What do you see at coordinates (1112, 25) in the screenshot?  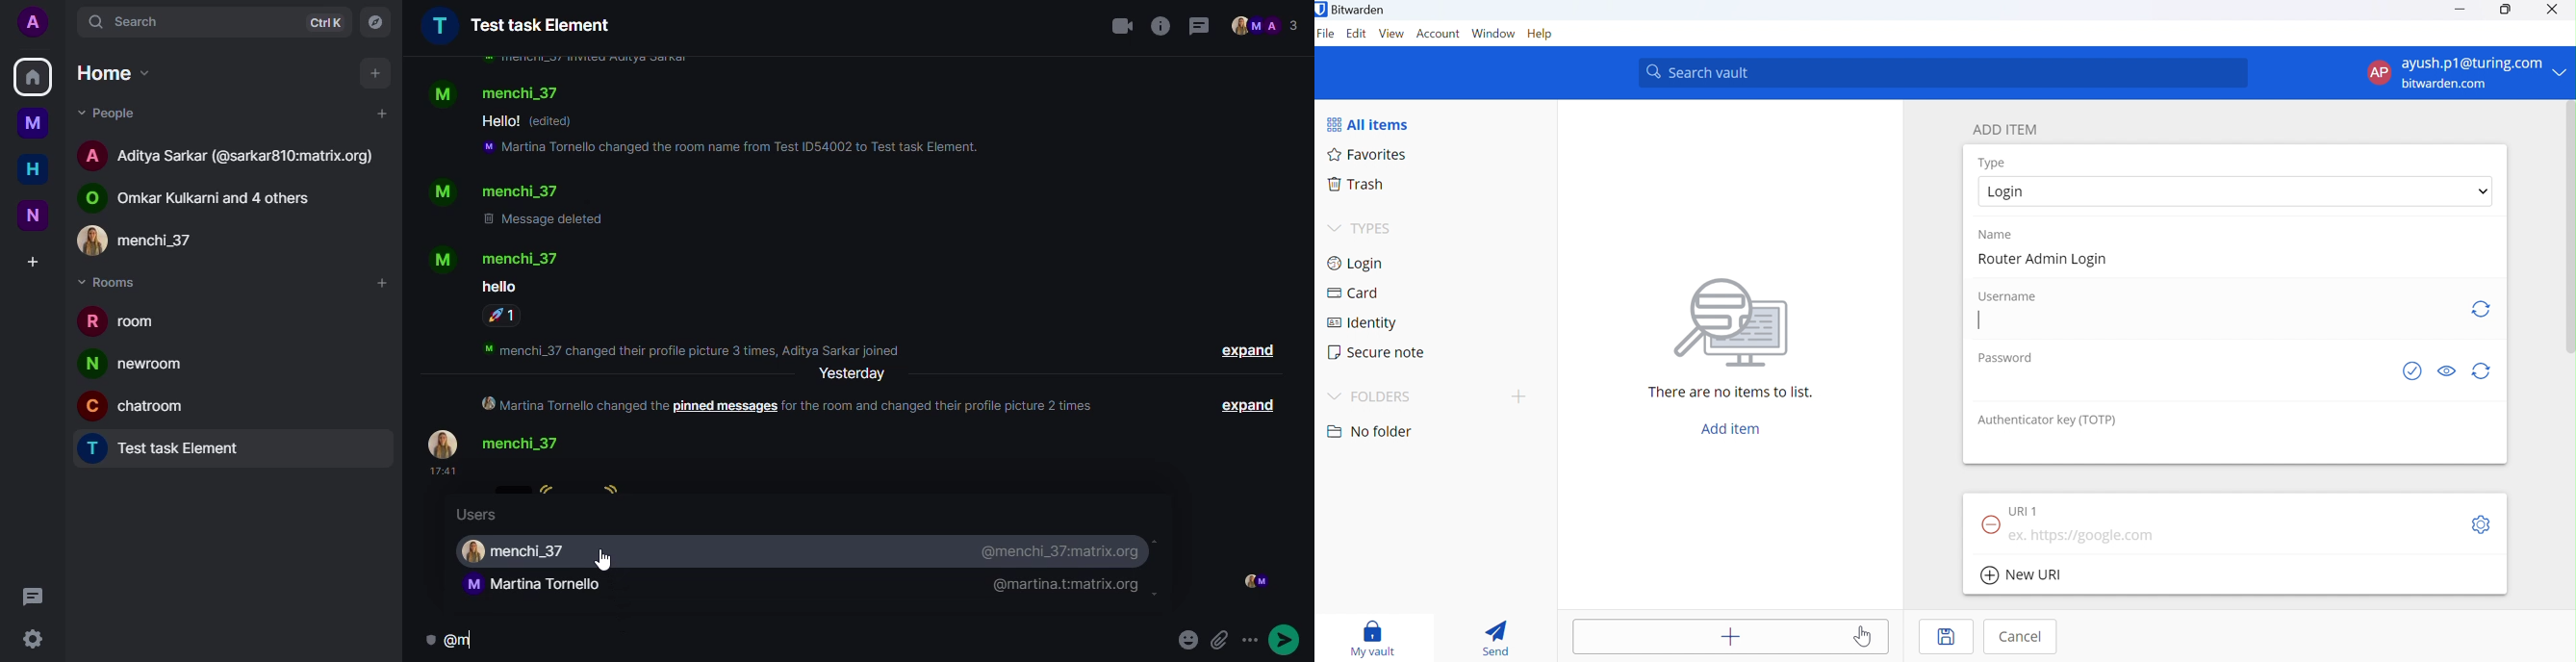 I see `video call` at bounding box center [1112, 25].